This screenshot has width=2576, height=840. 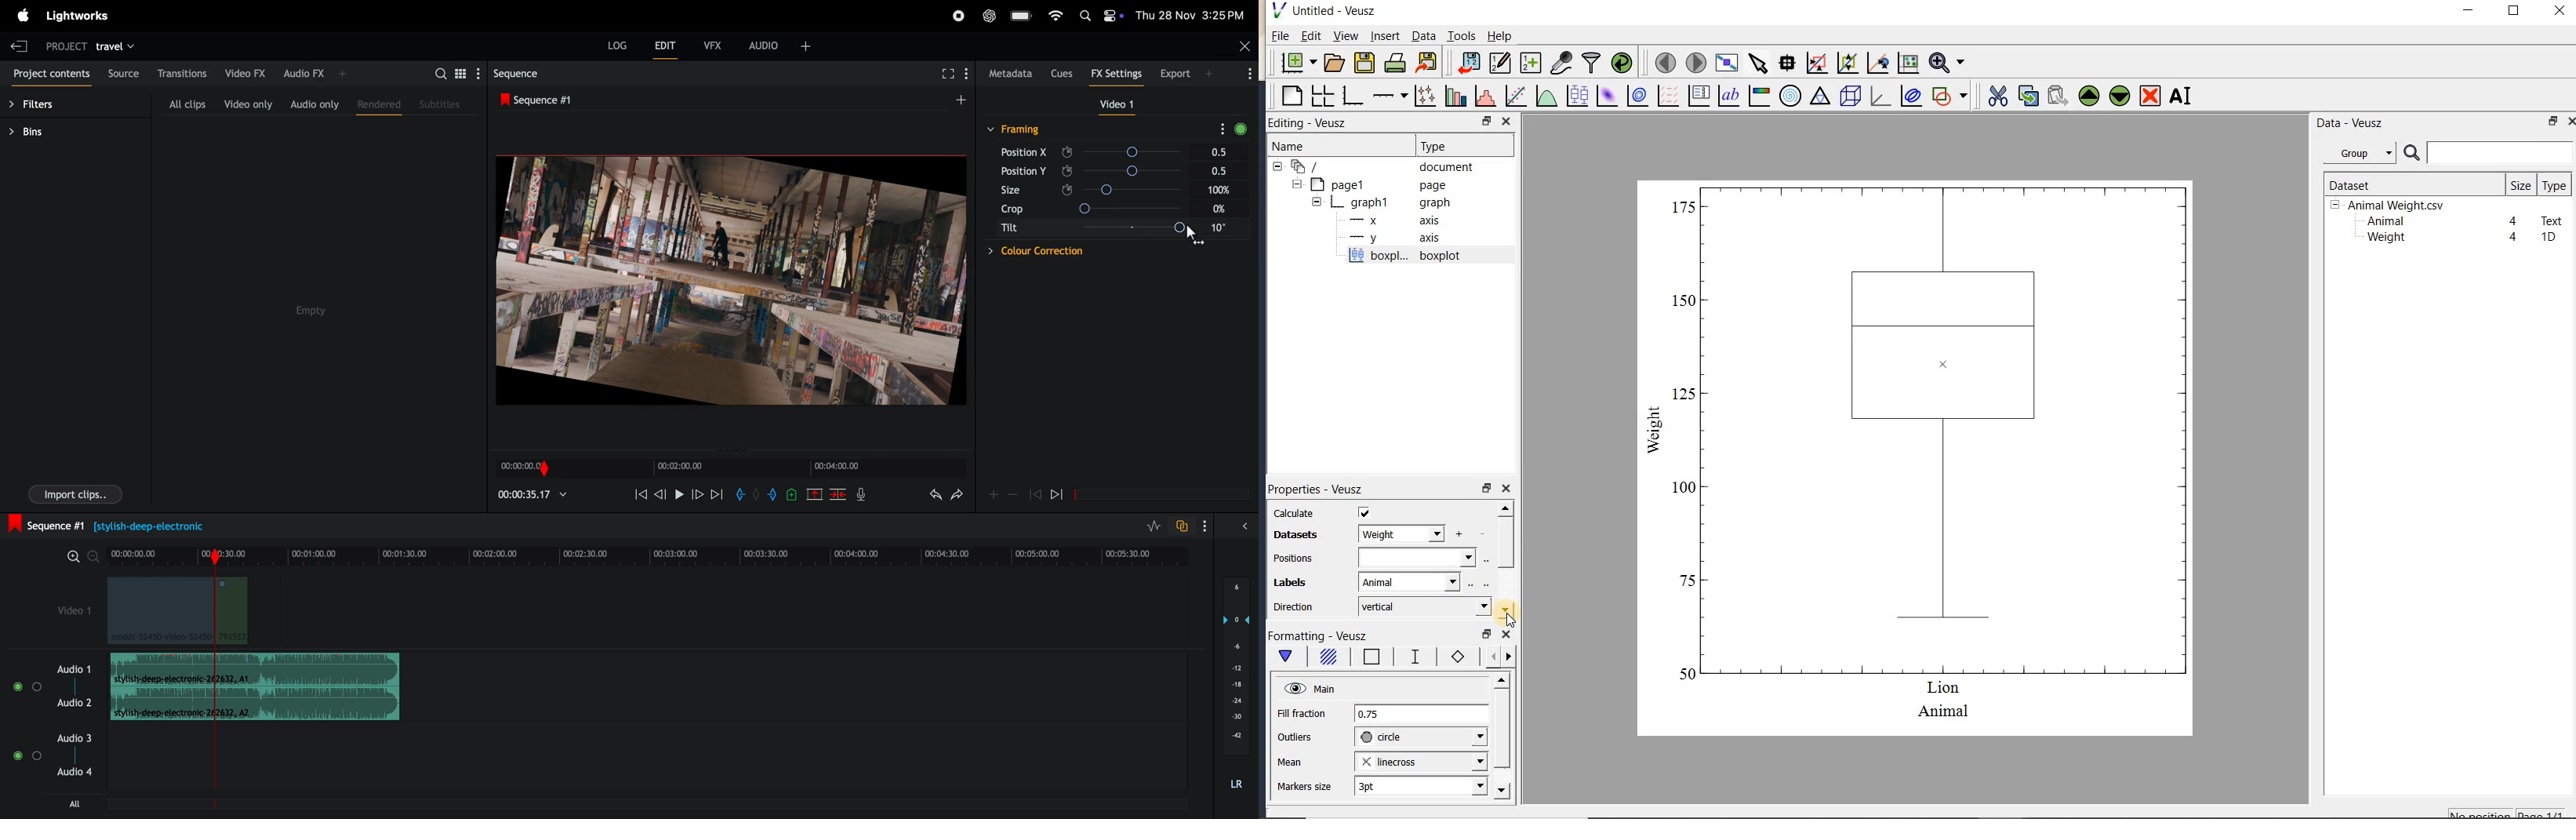 I want to click on move the selected widget up, so click(x=2089, y=96).